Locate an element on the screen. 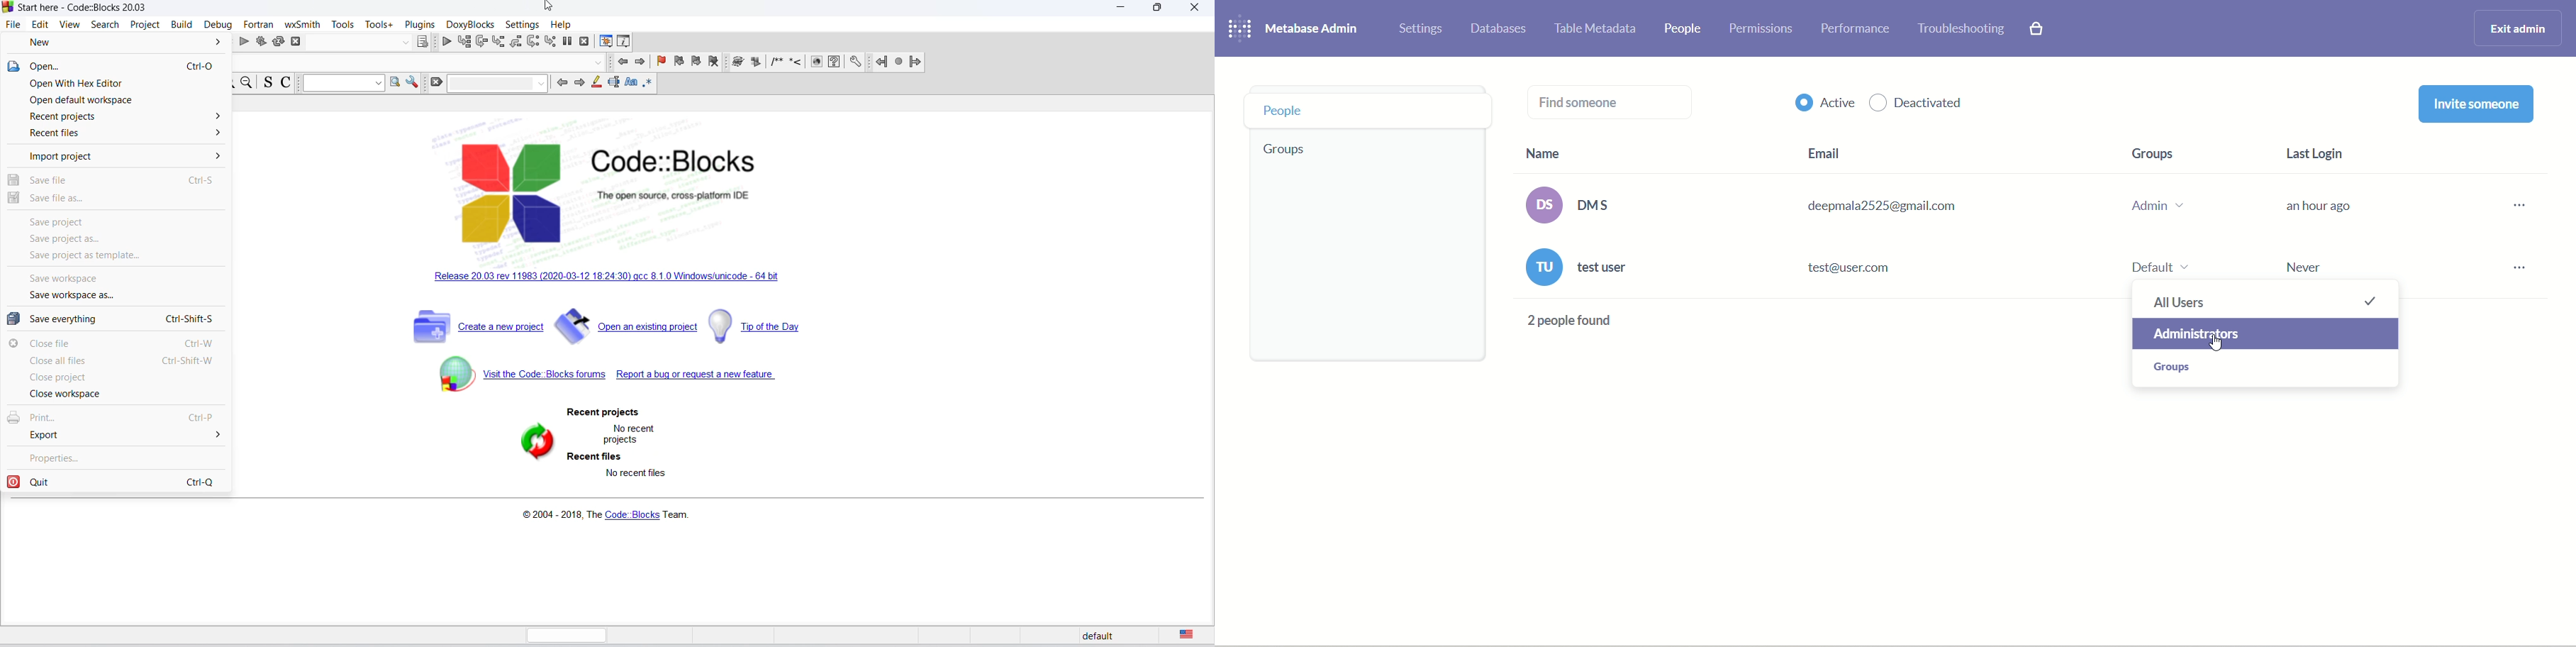 Image resolution: width=2576 pixels, height=672 pixels. quit is located at coordinates (123, 482).